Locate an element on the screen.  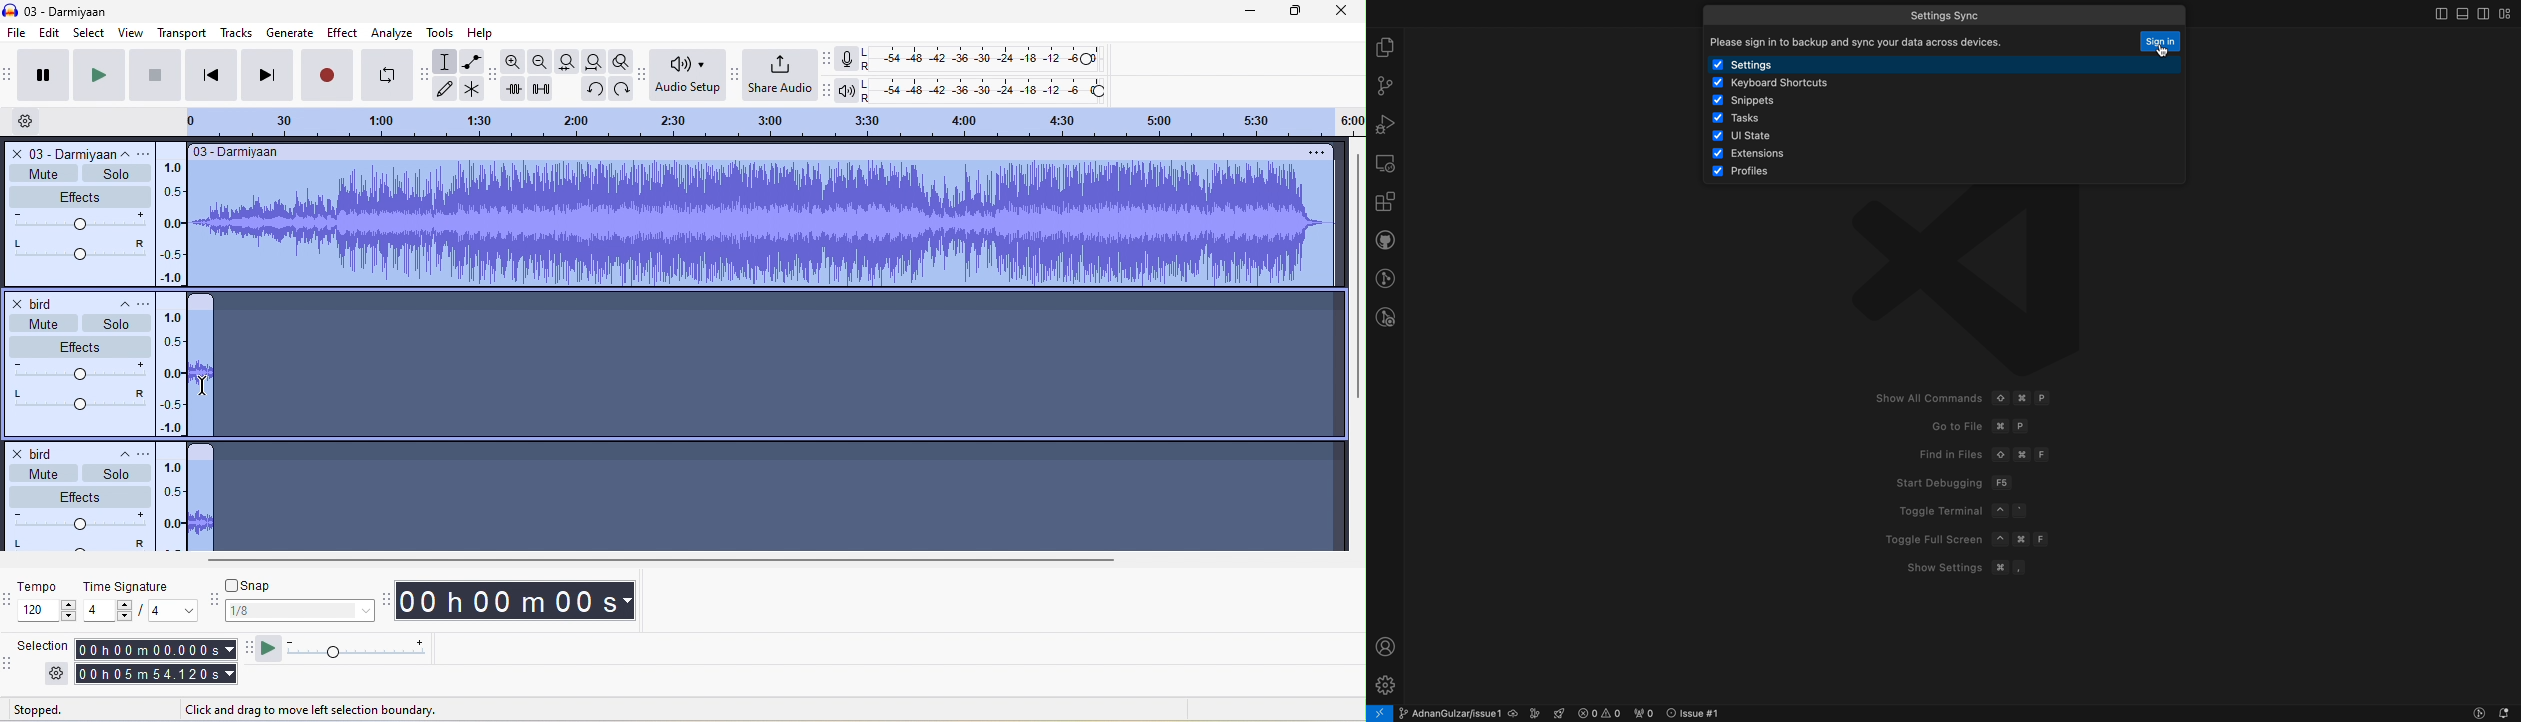
collapse is located at coordinates (129, 153).